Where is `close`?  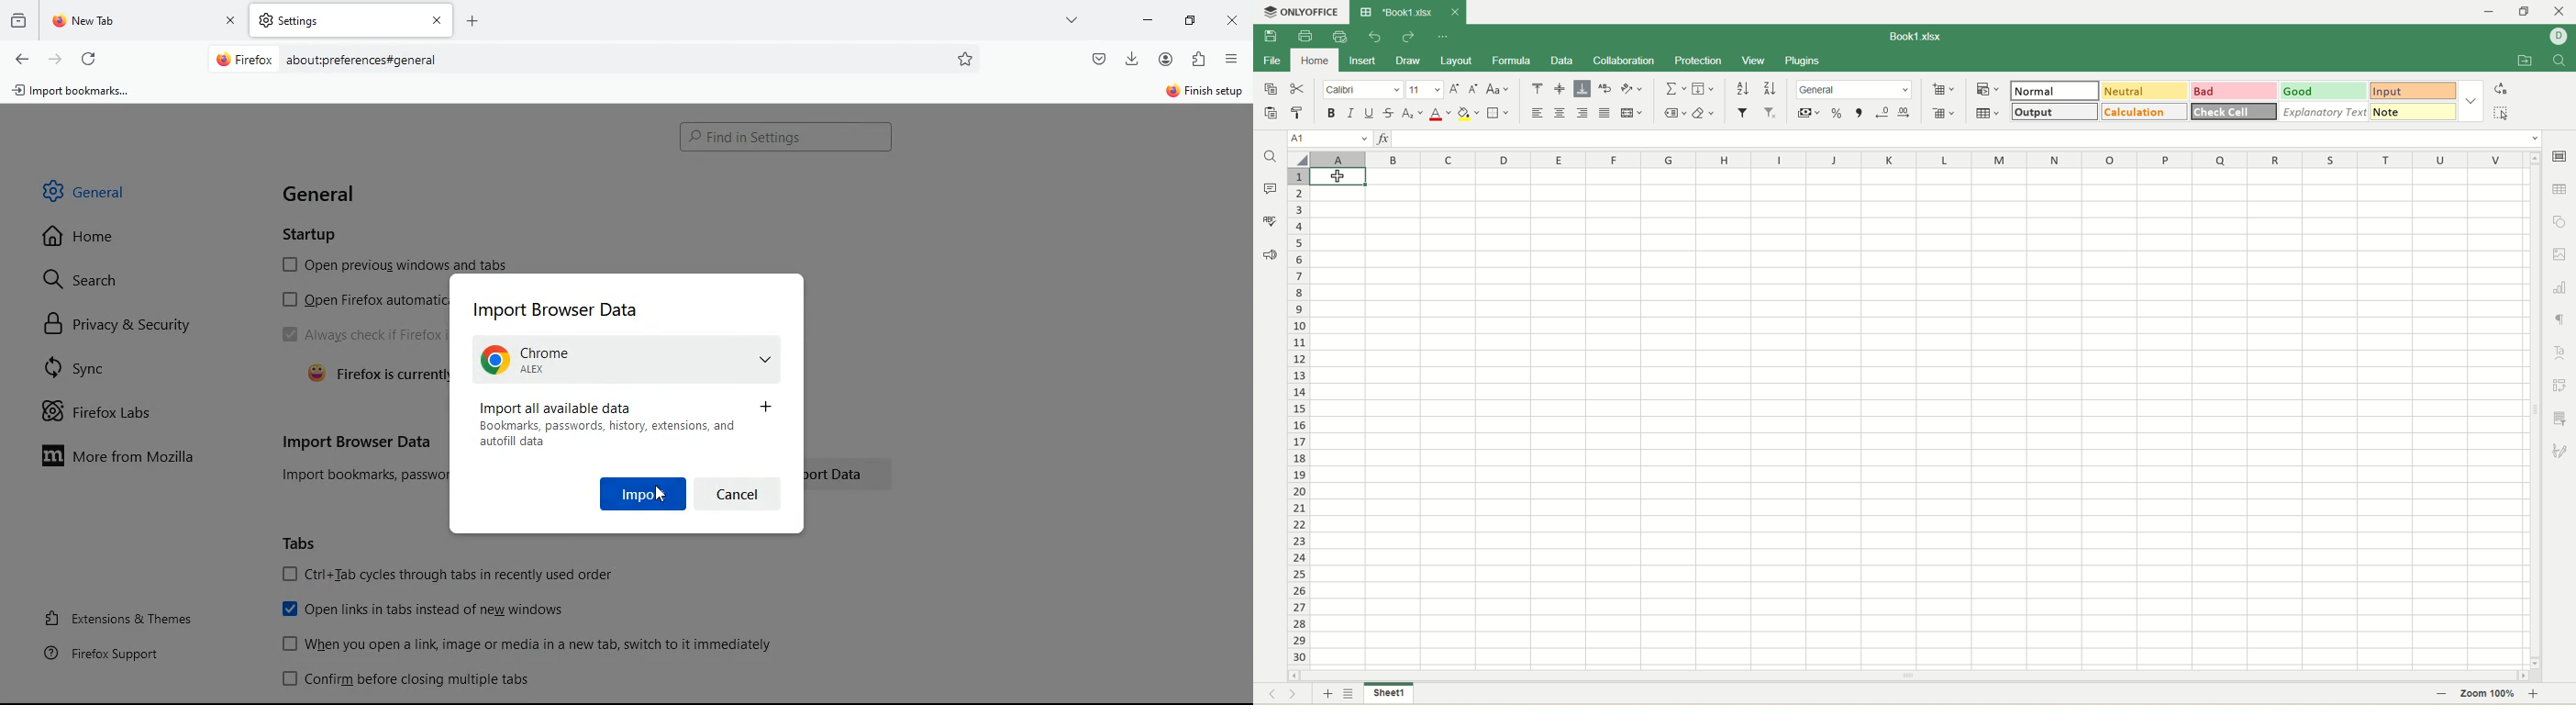
close is located at coordinates (2562, 10).